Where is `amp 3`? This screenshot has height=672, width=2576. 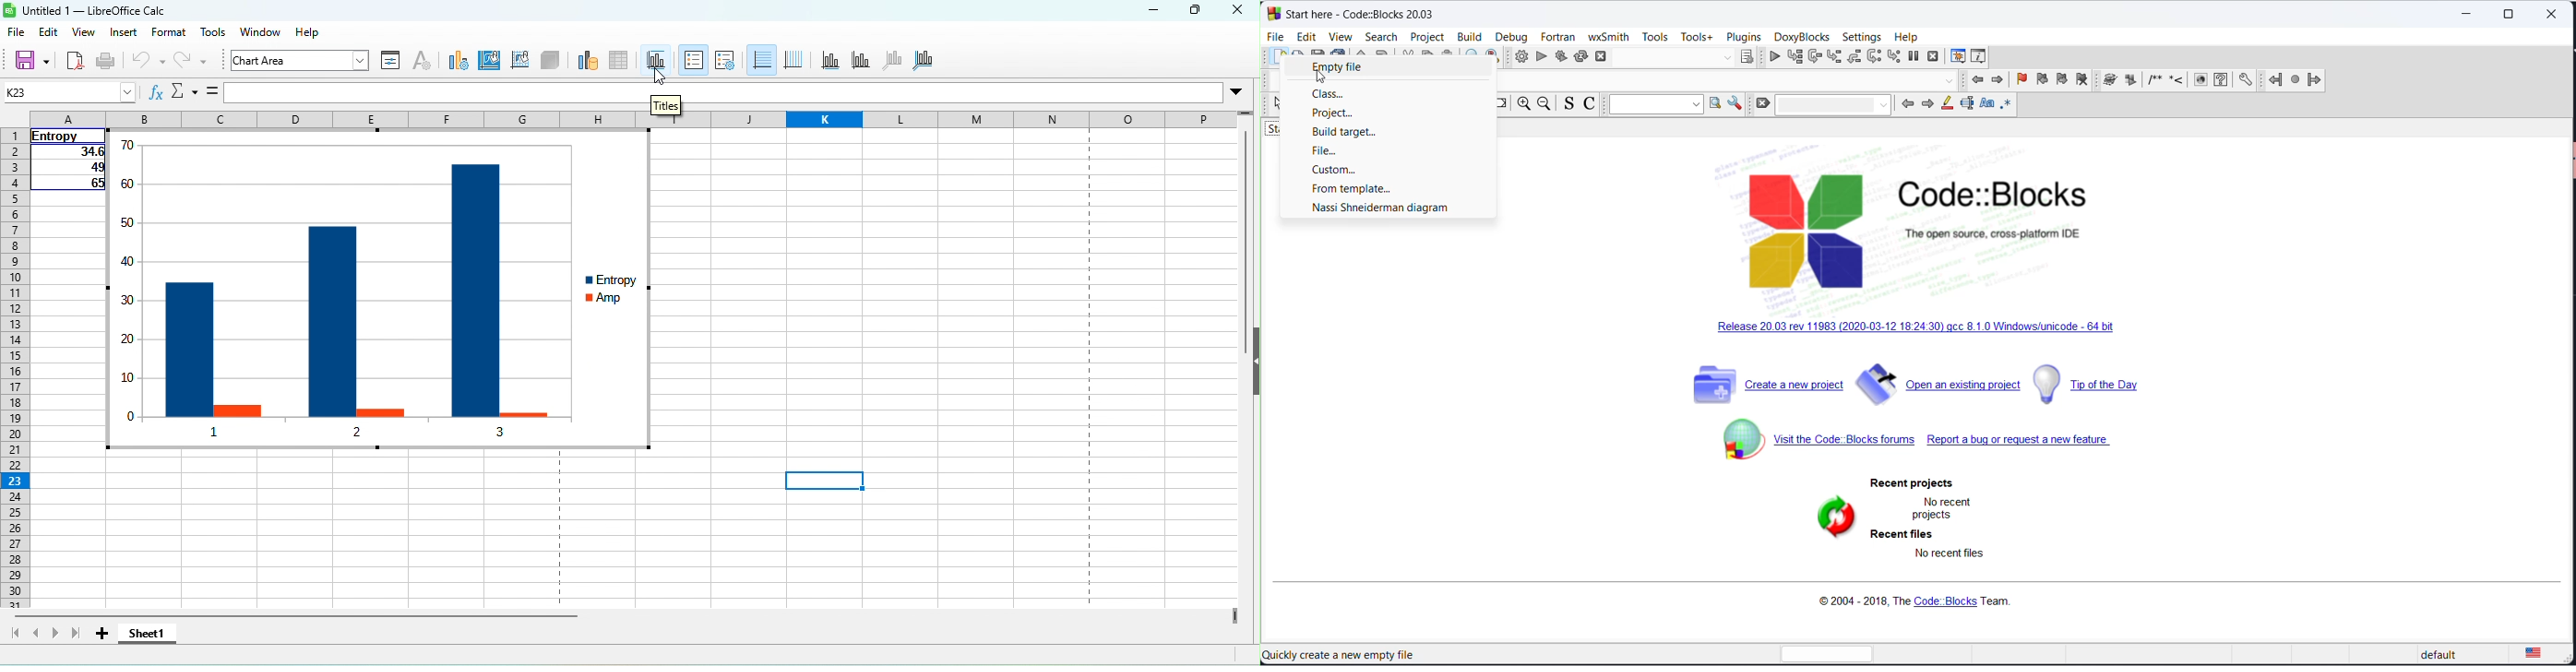 amp 3 is located at coordinates (524, 410).